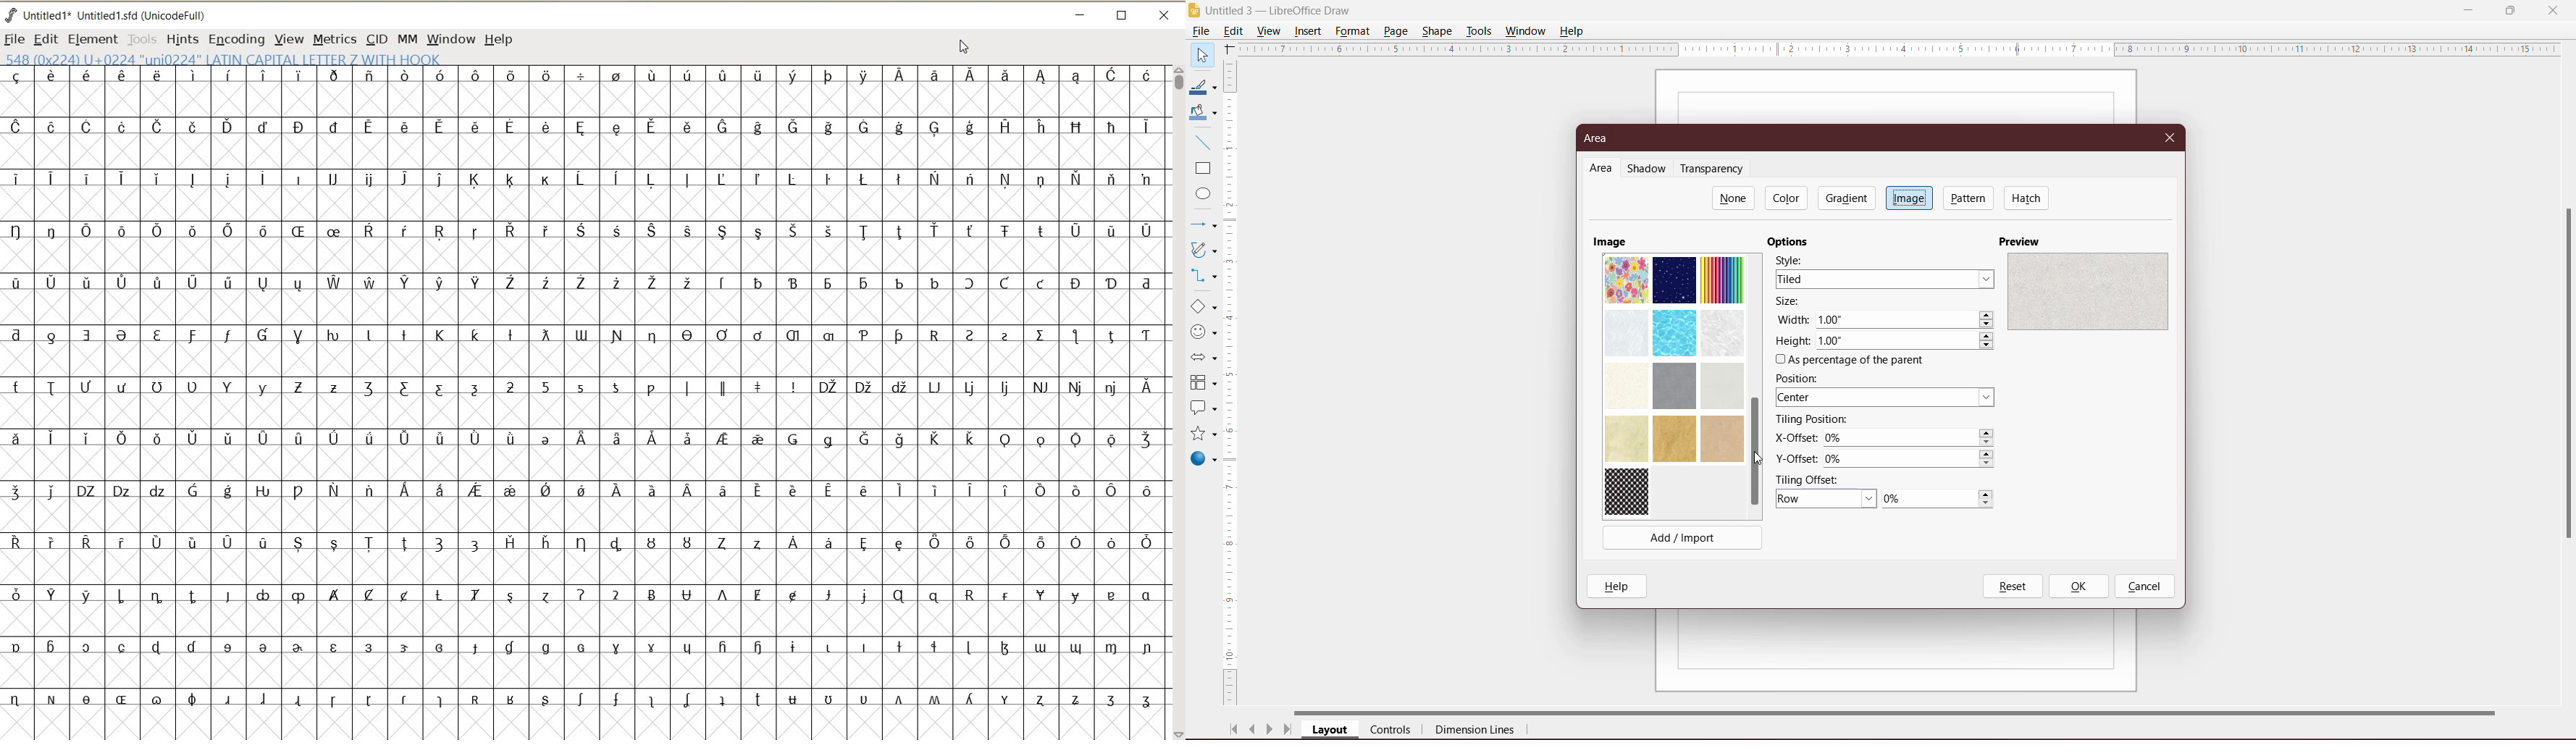  I want to click on CID, so click(377, 40).